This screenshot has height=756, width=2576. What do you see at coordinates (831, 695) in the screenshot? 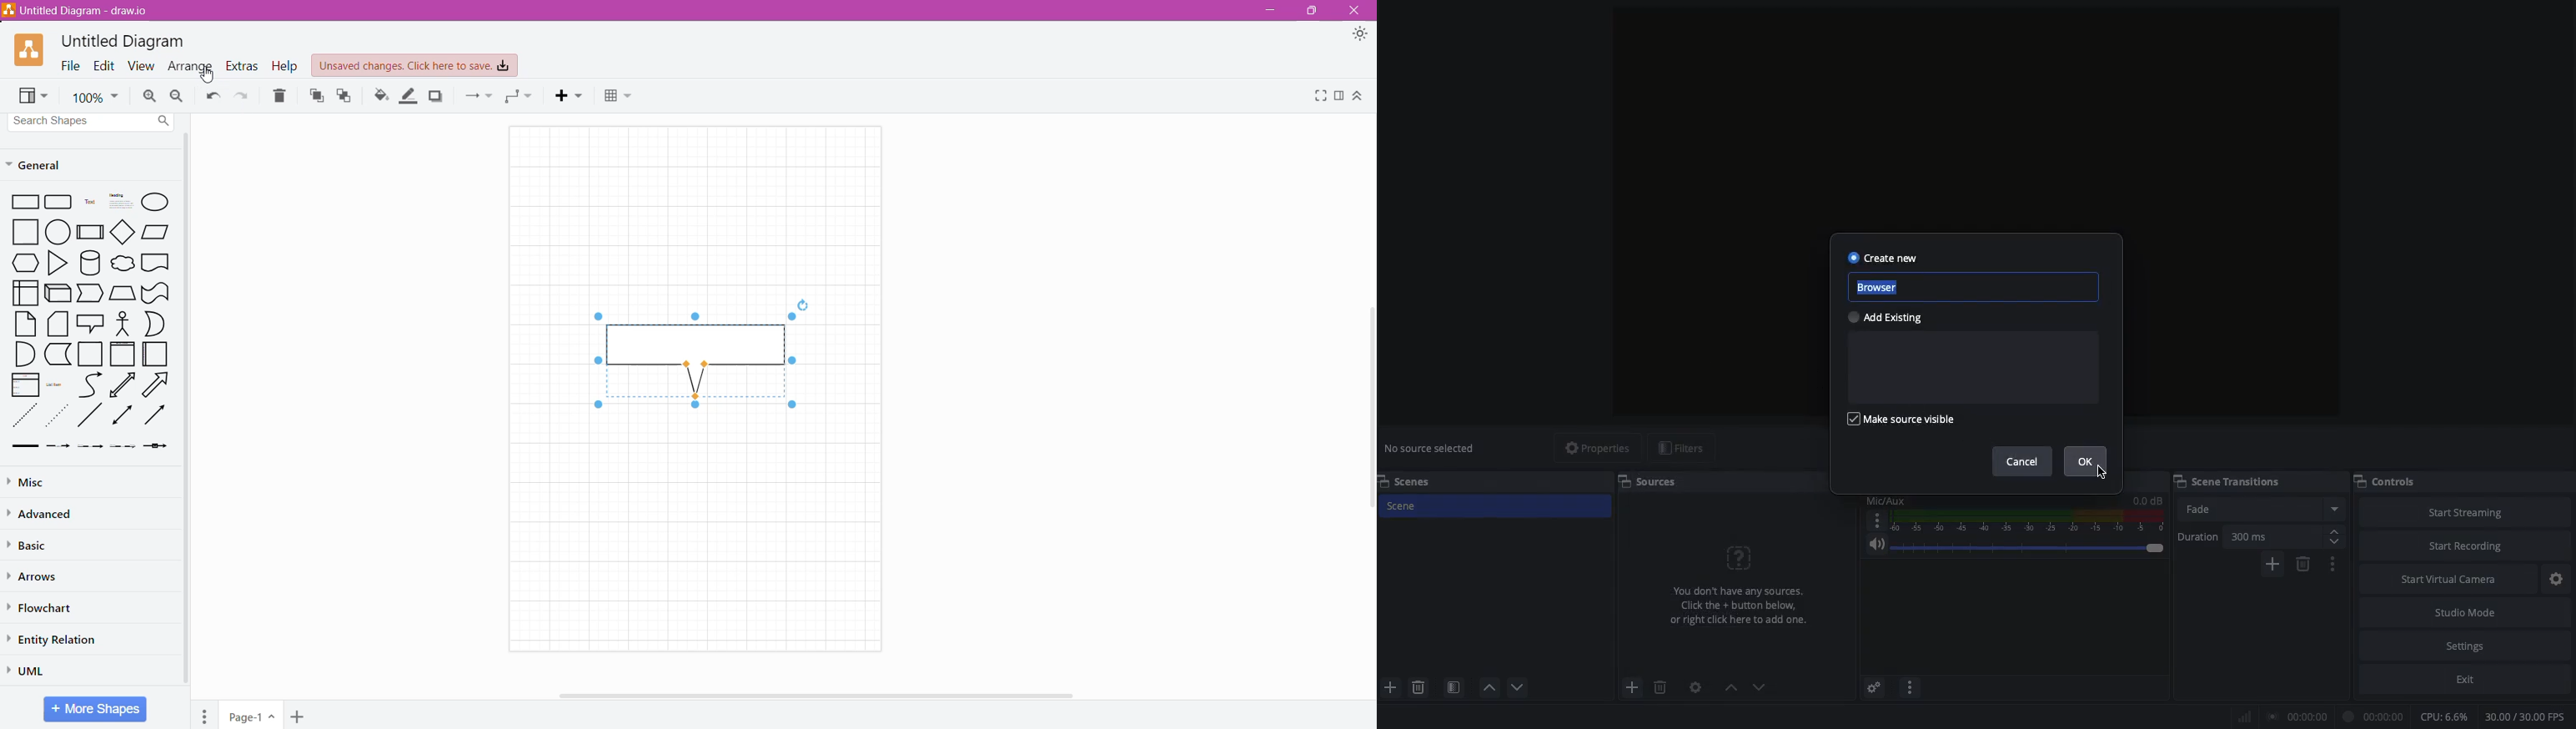
I see `Horizontal scroll Bar` at bounding box center [831, 695].